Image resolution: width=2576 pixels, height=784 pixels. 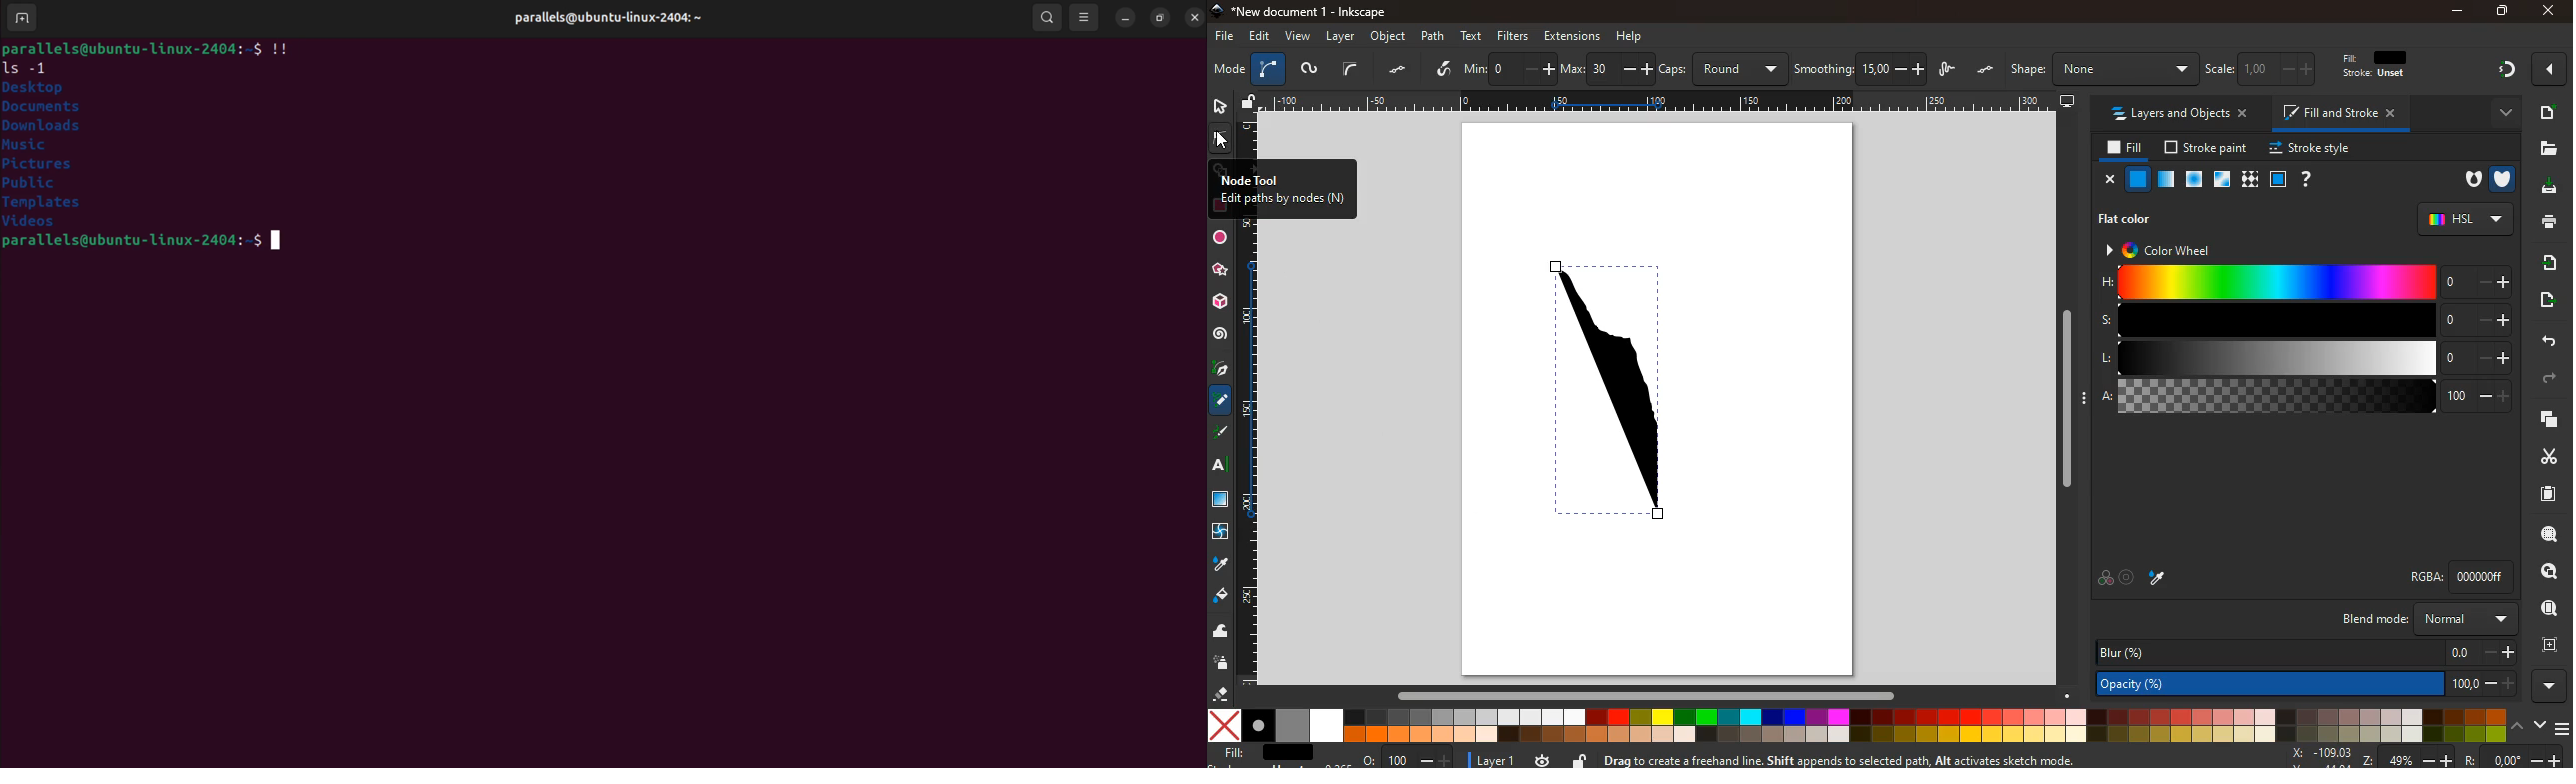 I want to click on smoothing, so click(x=1859, y=67).